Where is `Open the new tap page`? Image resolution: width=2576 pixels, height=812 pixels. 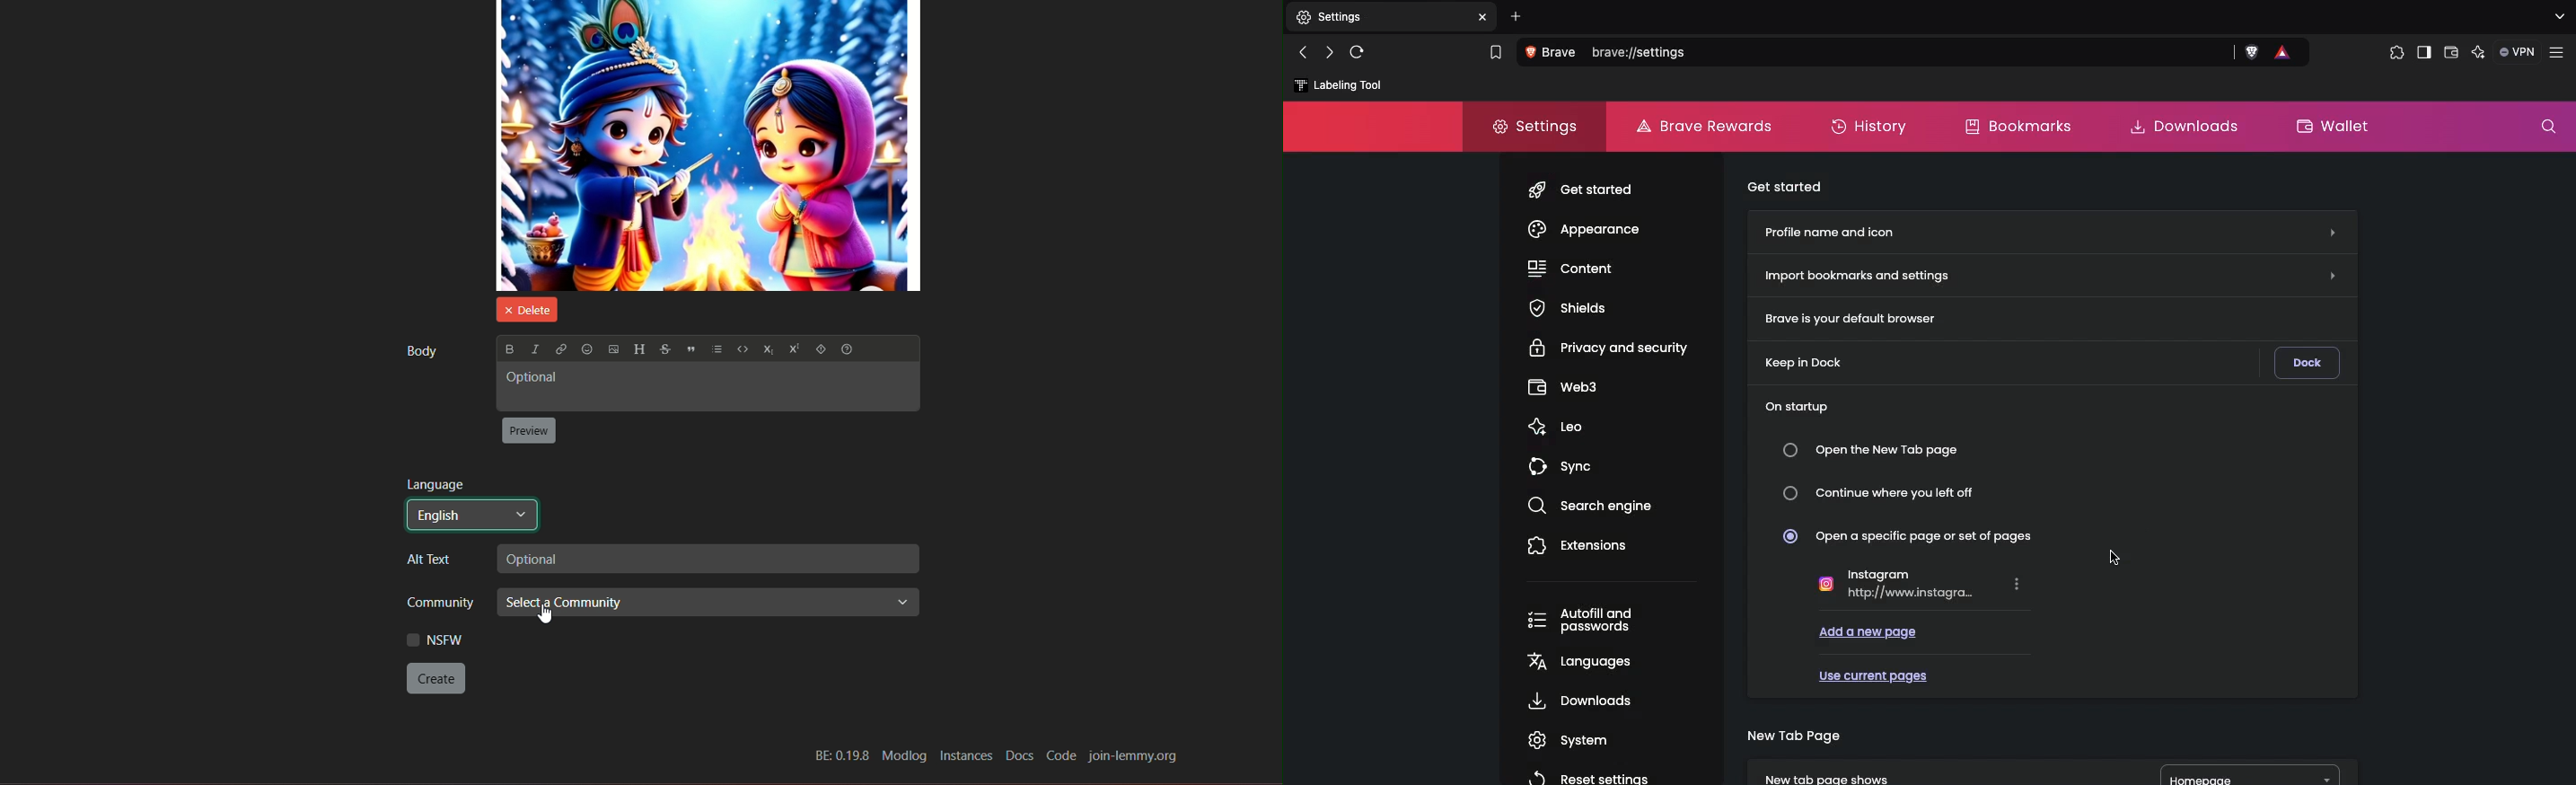 Open the new tap page is located at coordinates (1876, 450).